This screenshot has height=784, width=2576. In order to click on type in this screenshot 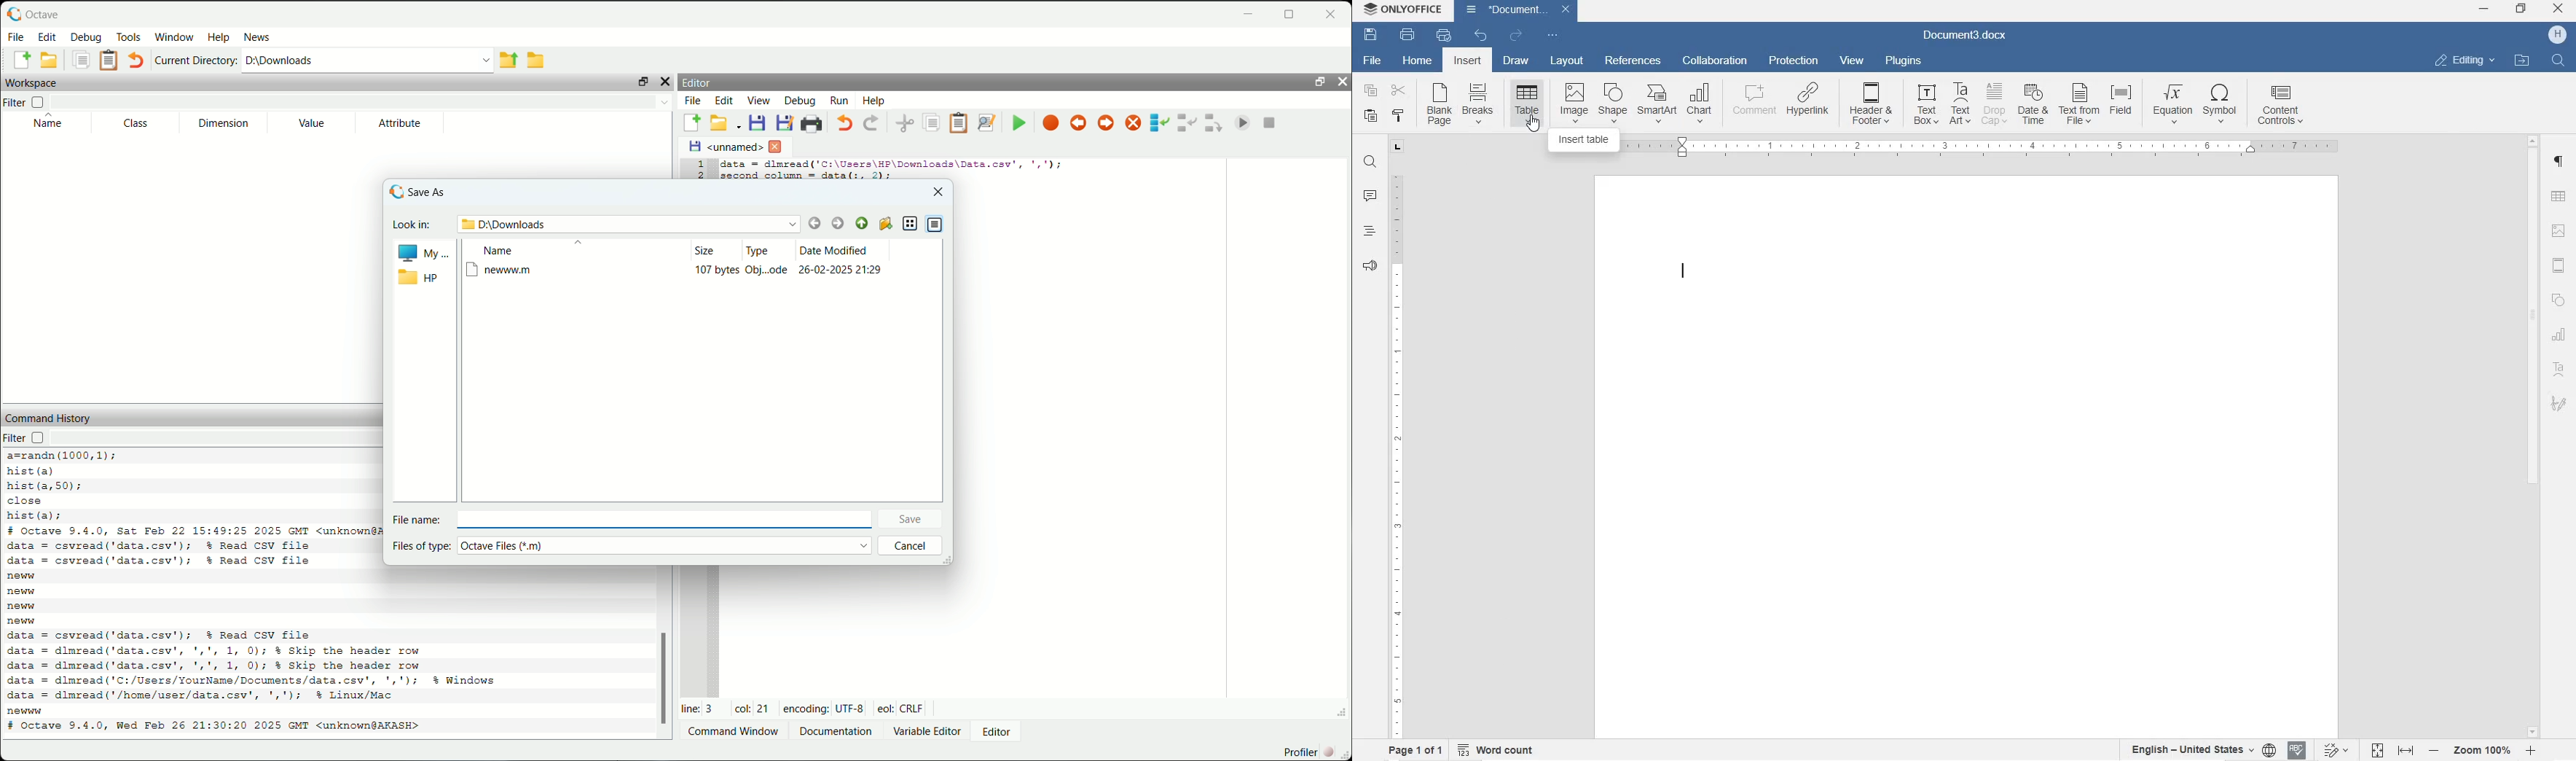, I will do `click(758, 250)`.